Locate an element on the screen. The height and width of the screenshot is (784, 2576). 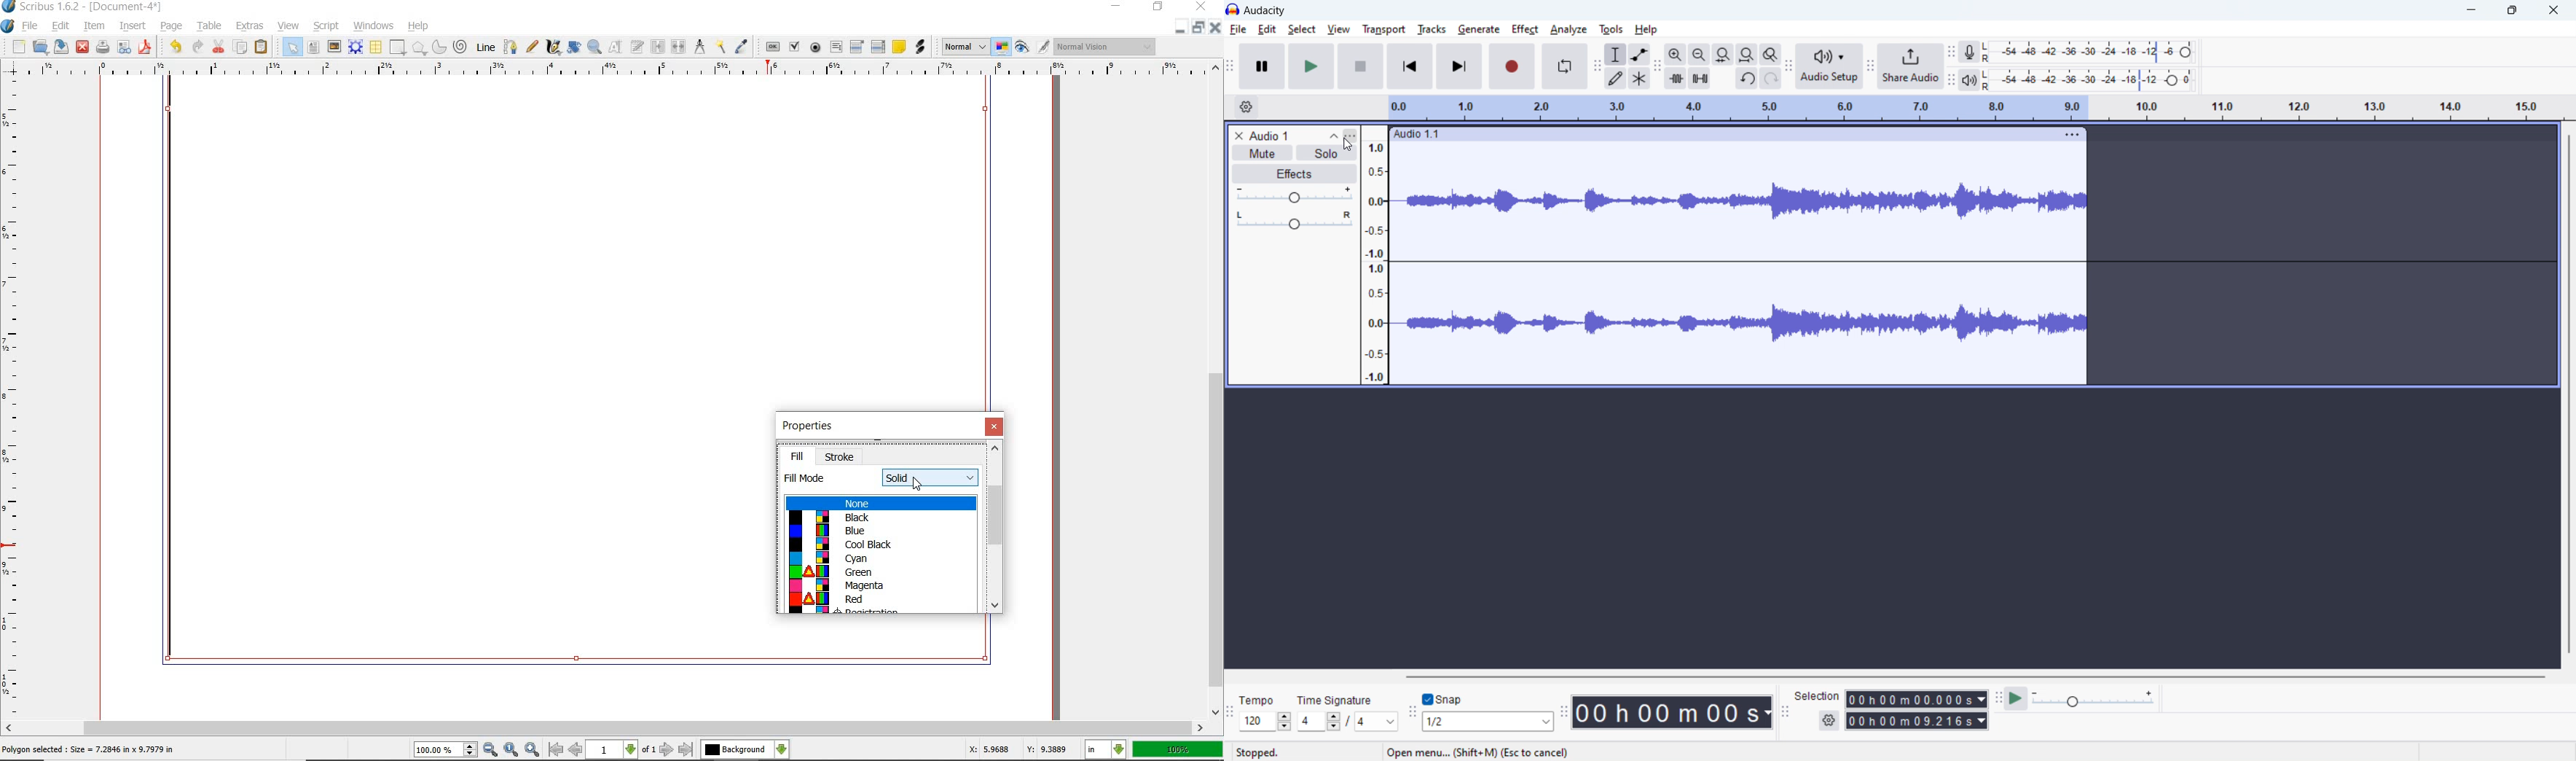
line is located at coordinates (485, 47).